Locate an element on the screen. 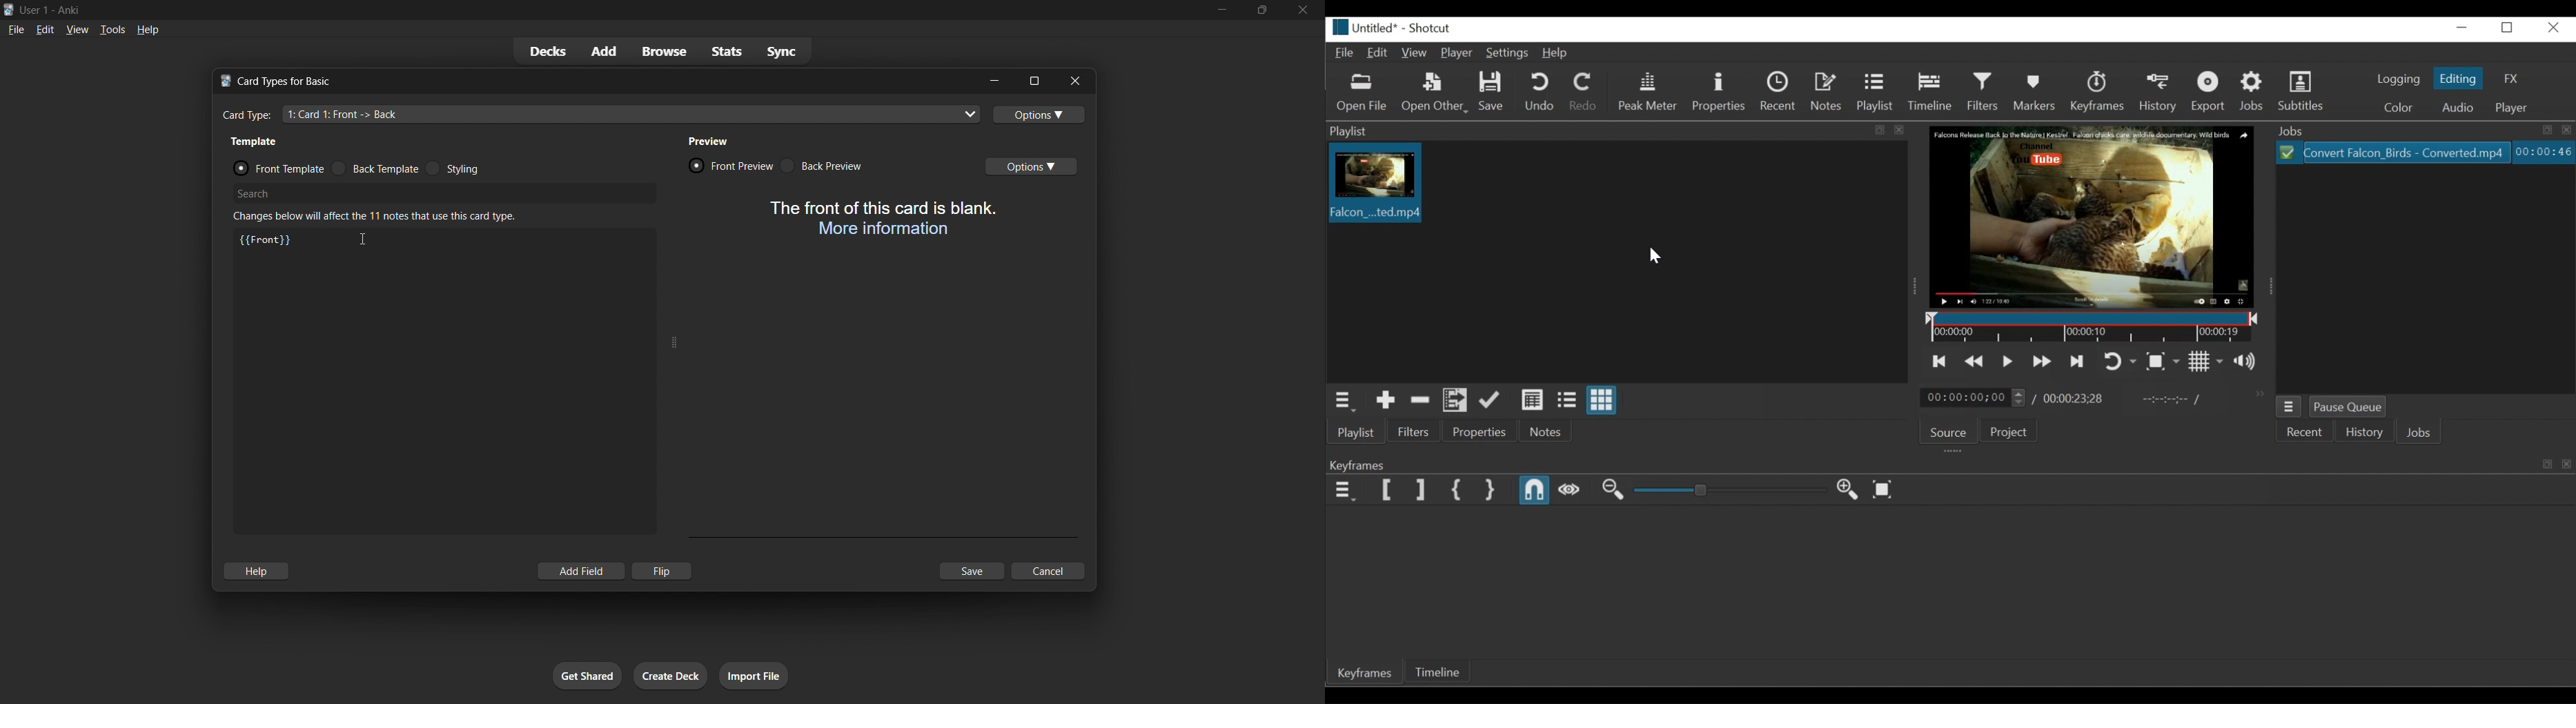  hlep is located at coordinates (261, 571).